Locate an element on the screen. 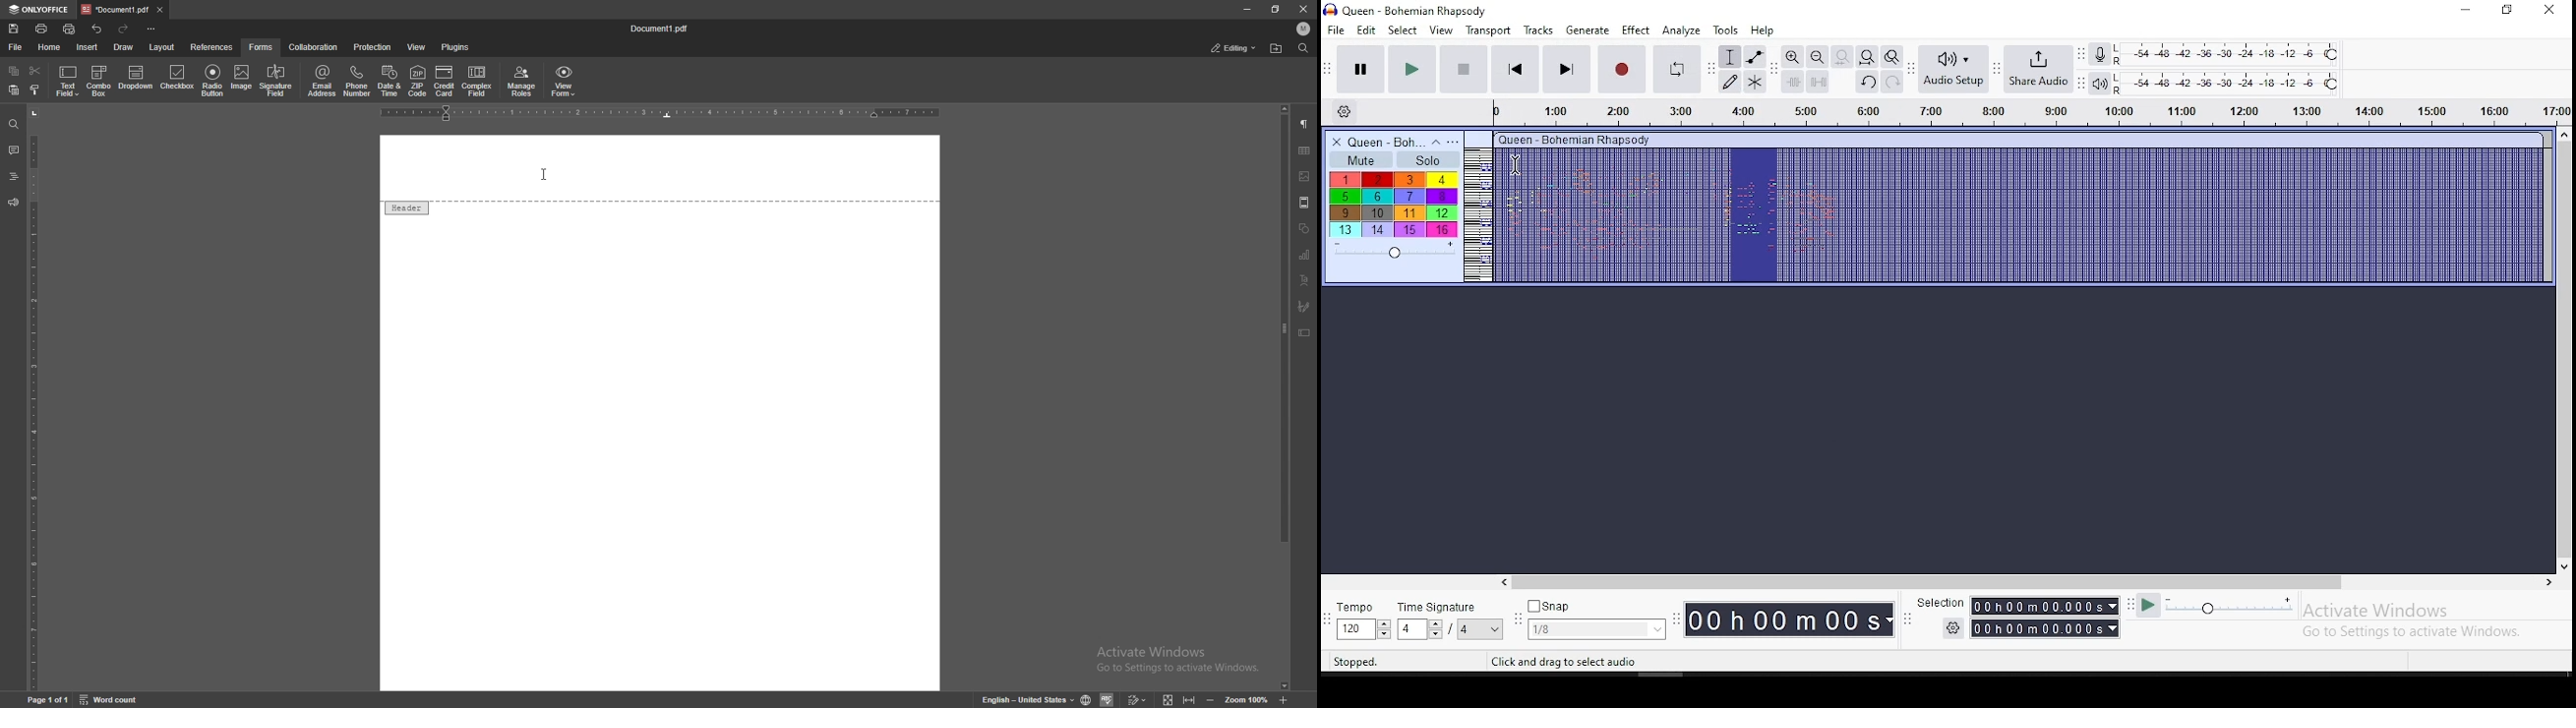  00h00M00s is located at coordinates (1789, 620).